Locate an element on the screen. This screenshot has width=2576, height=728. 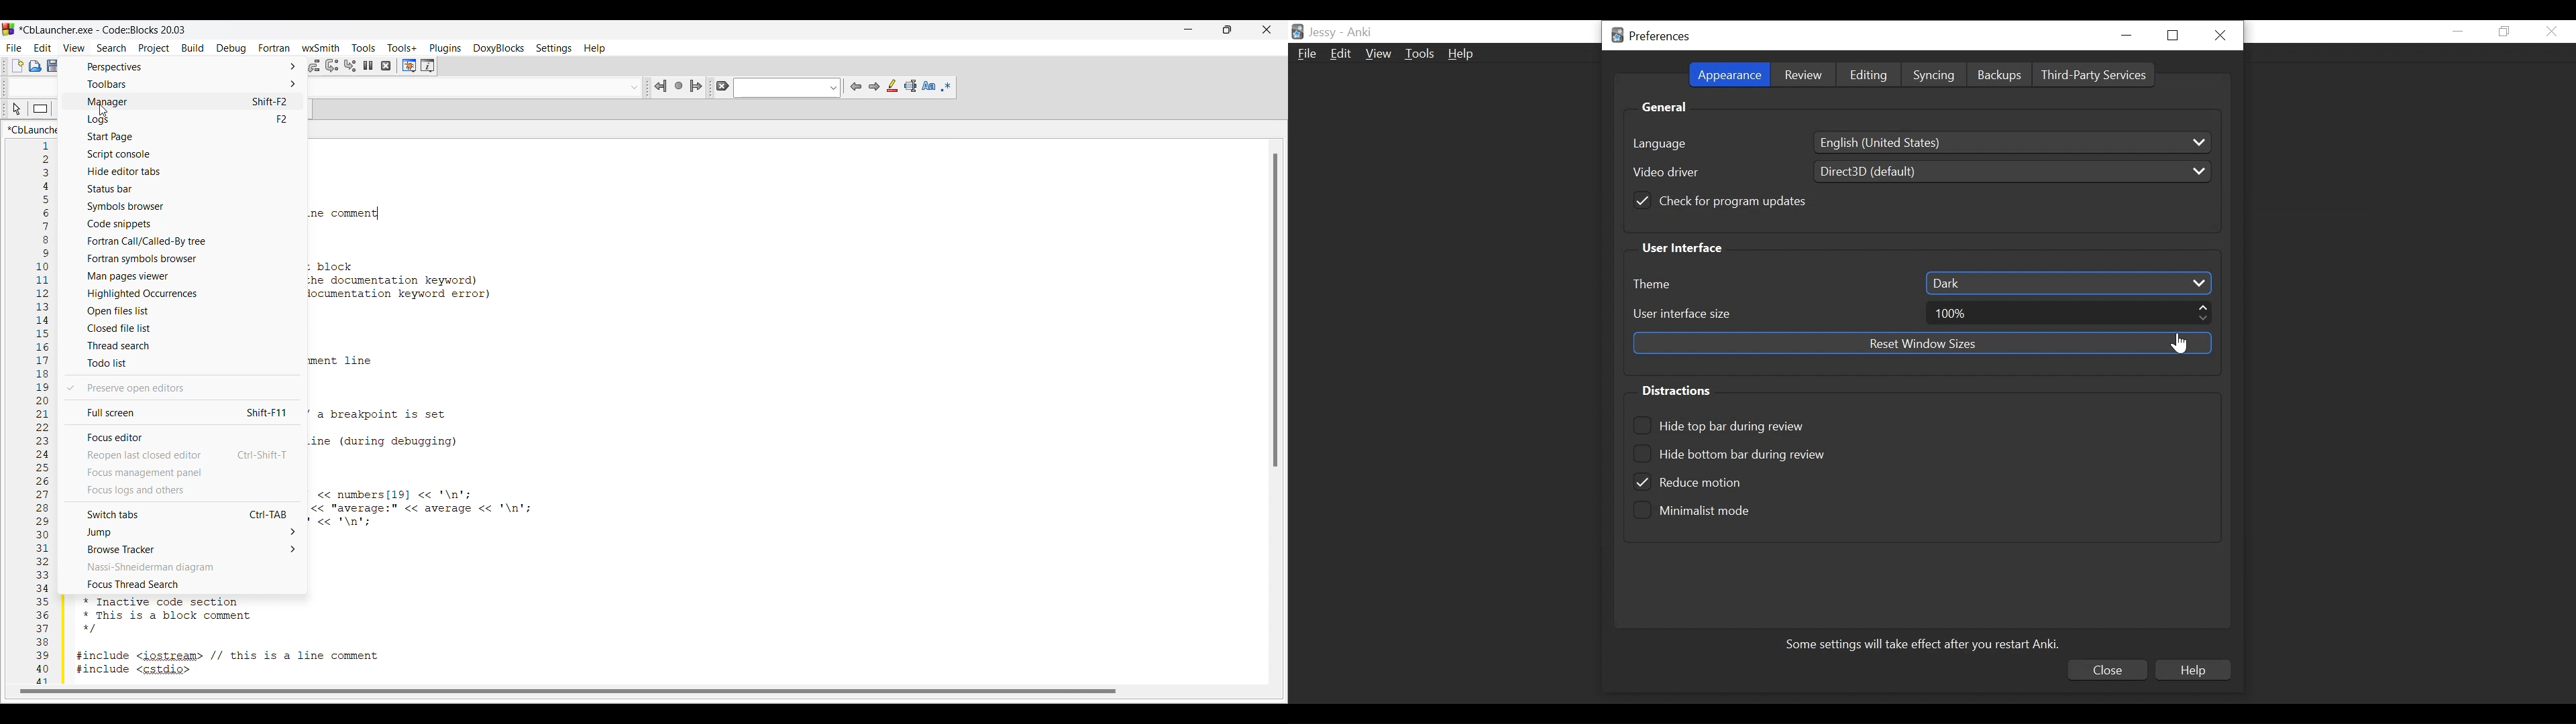
Focus thread search is located at coordinates (182, 585).